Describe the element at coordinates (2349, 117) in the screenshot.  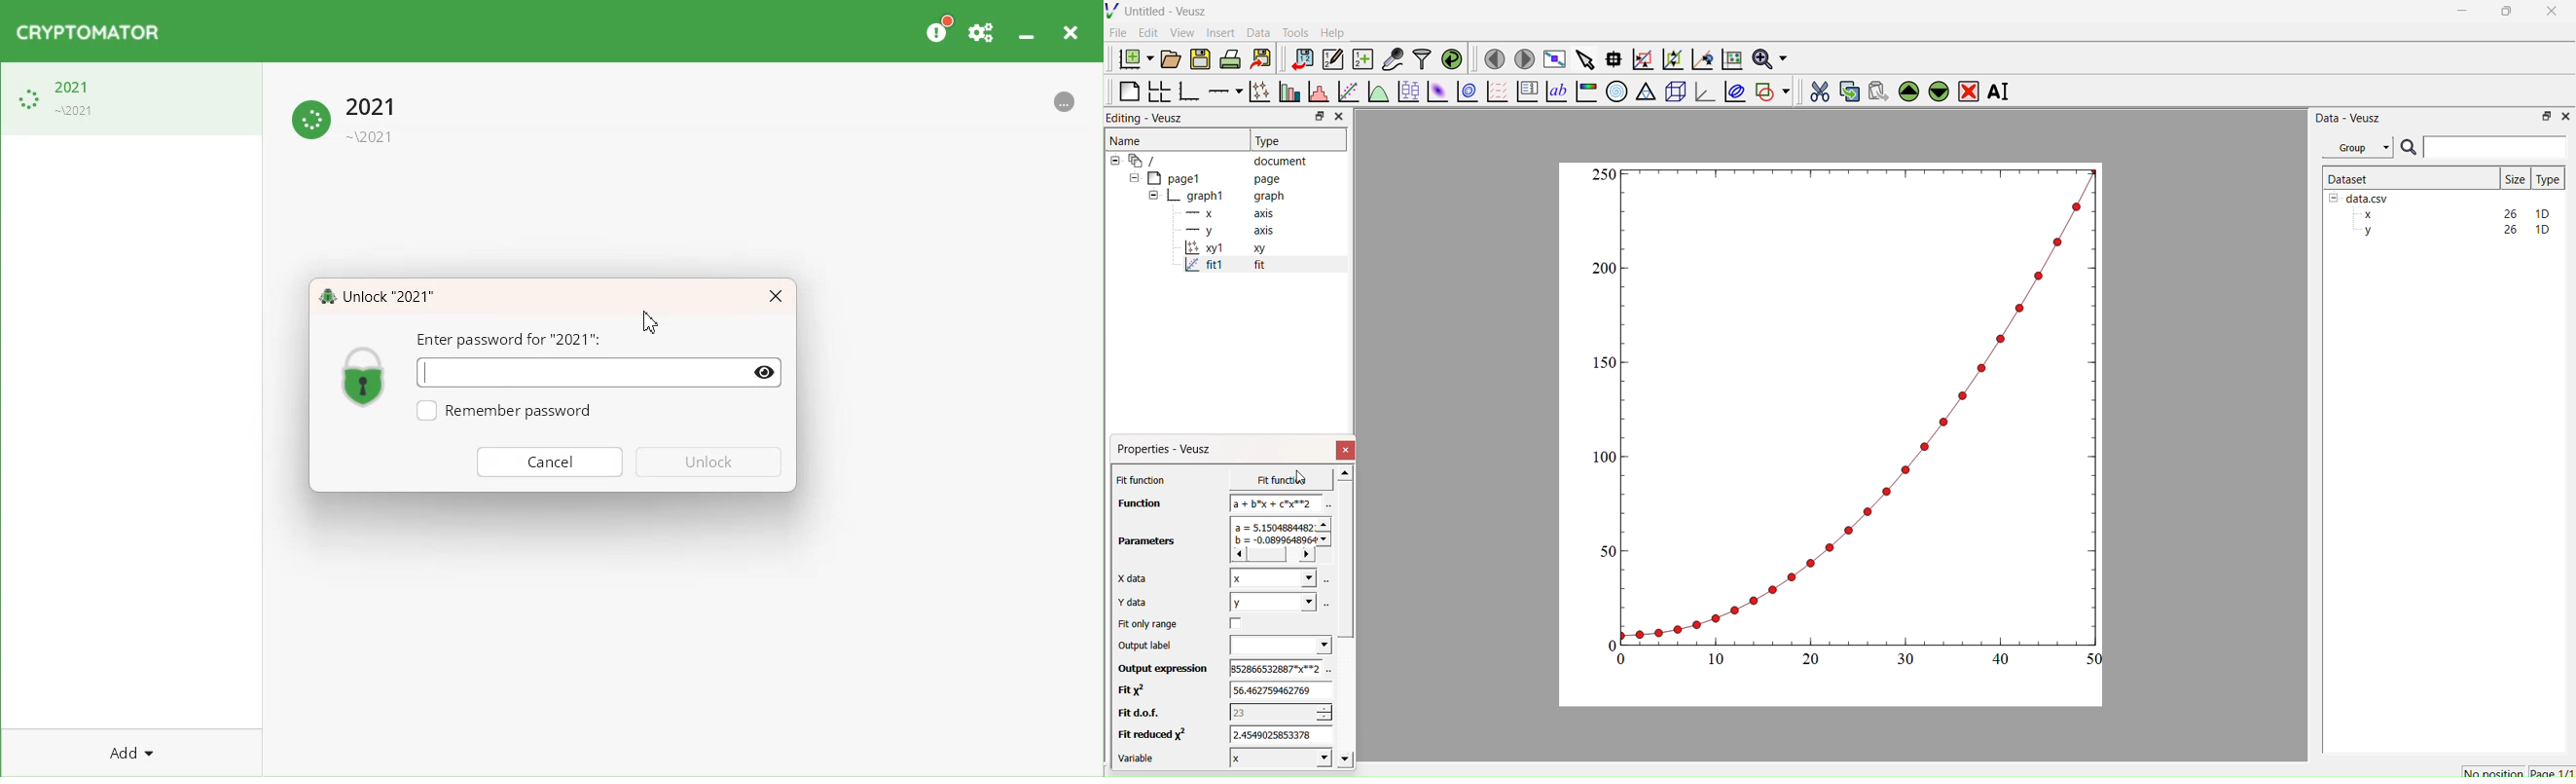
I see `Data - Veusz` at that location.